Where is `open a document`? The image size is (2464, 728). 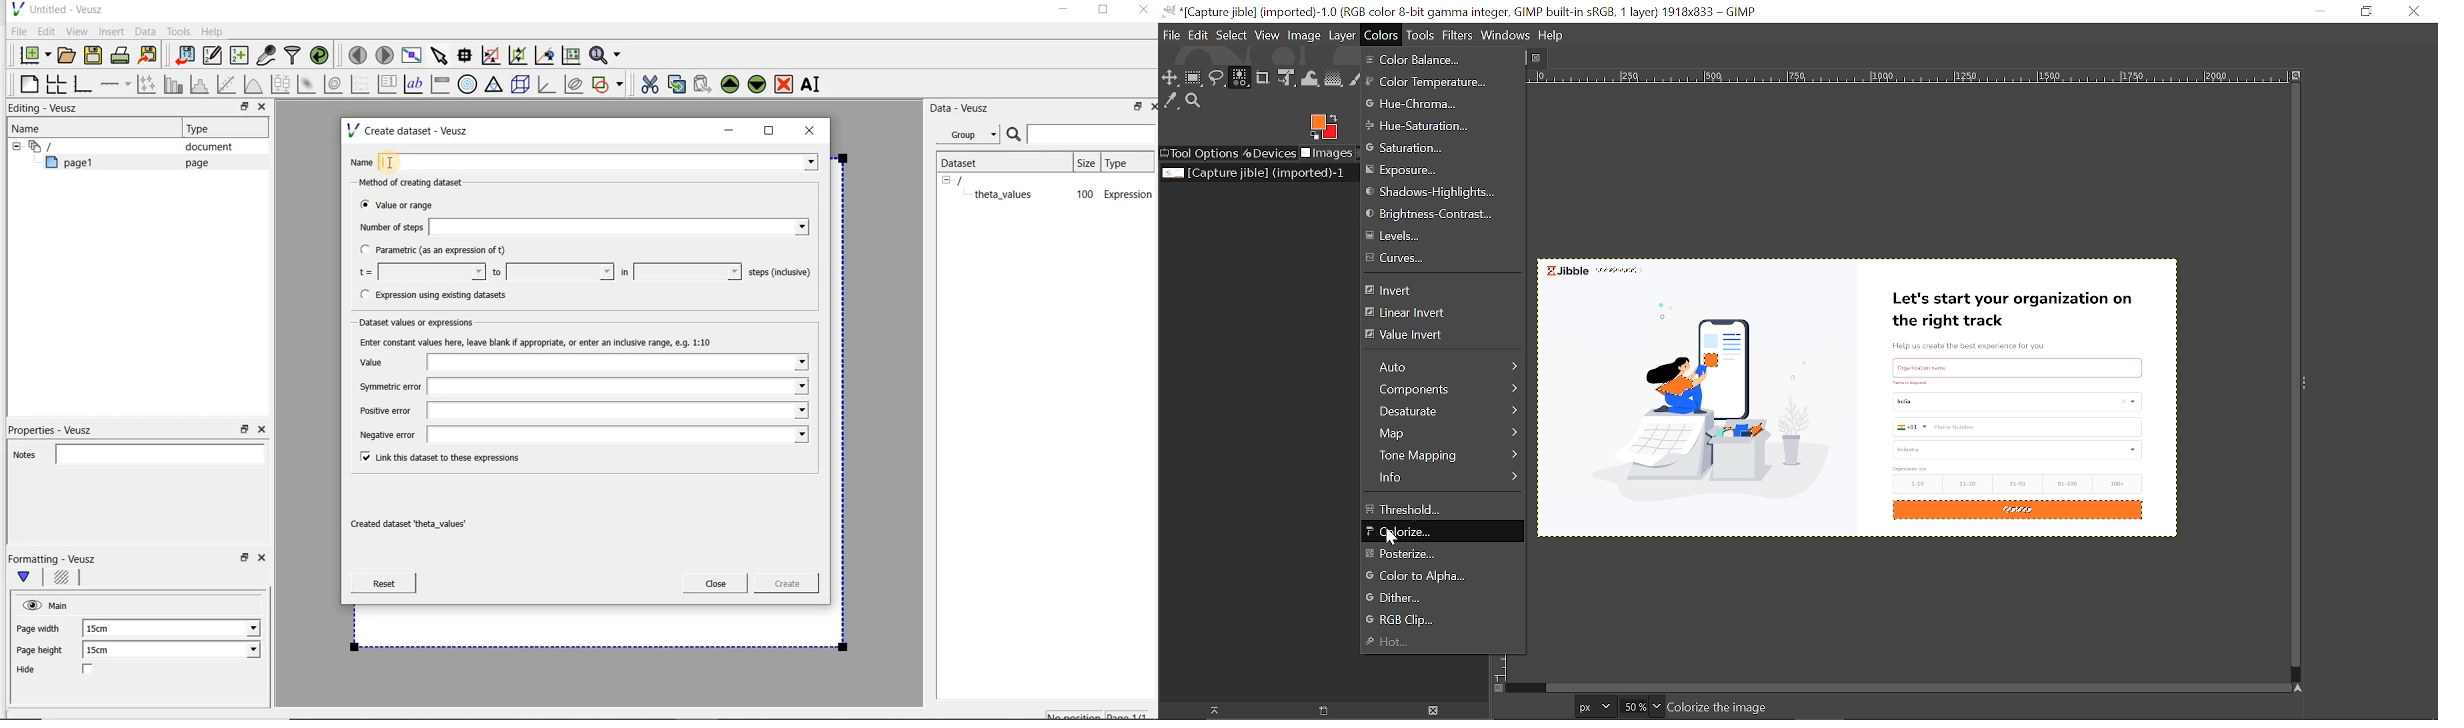
open a document is located at coordinates (68, 54).